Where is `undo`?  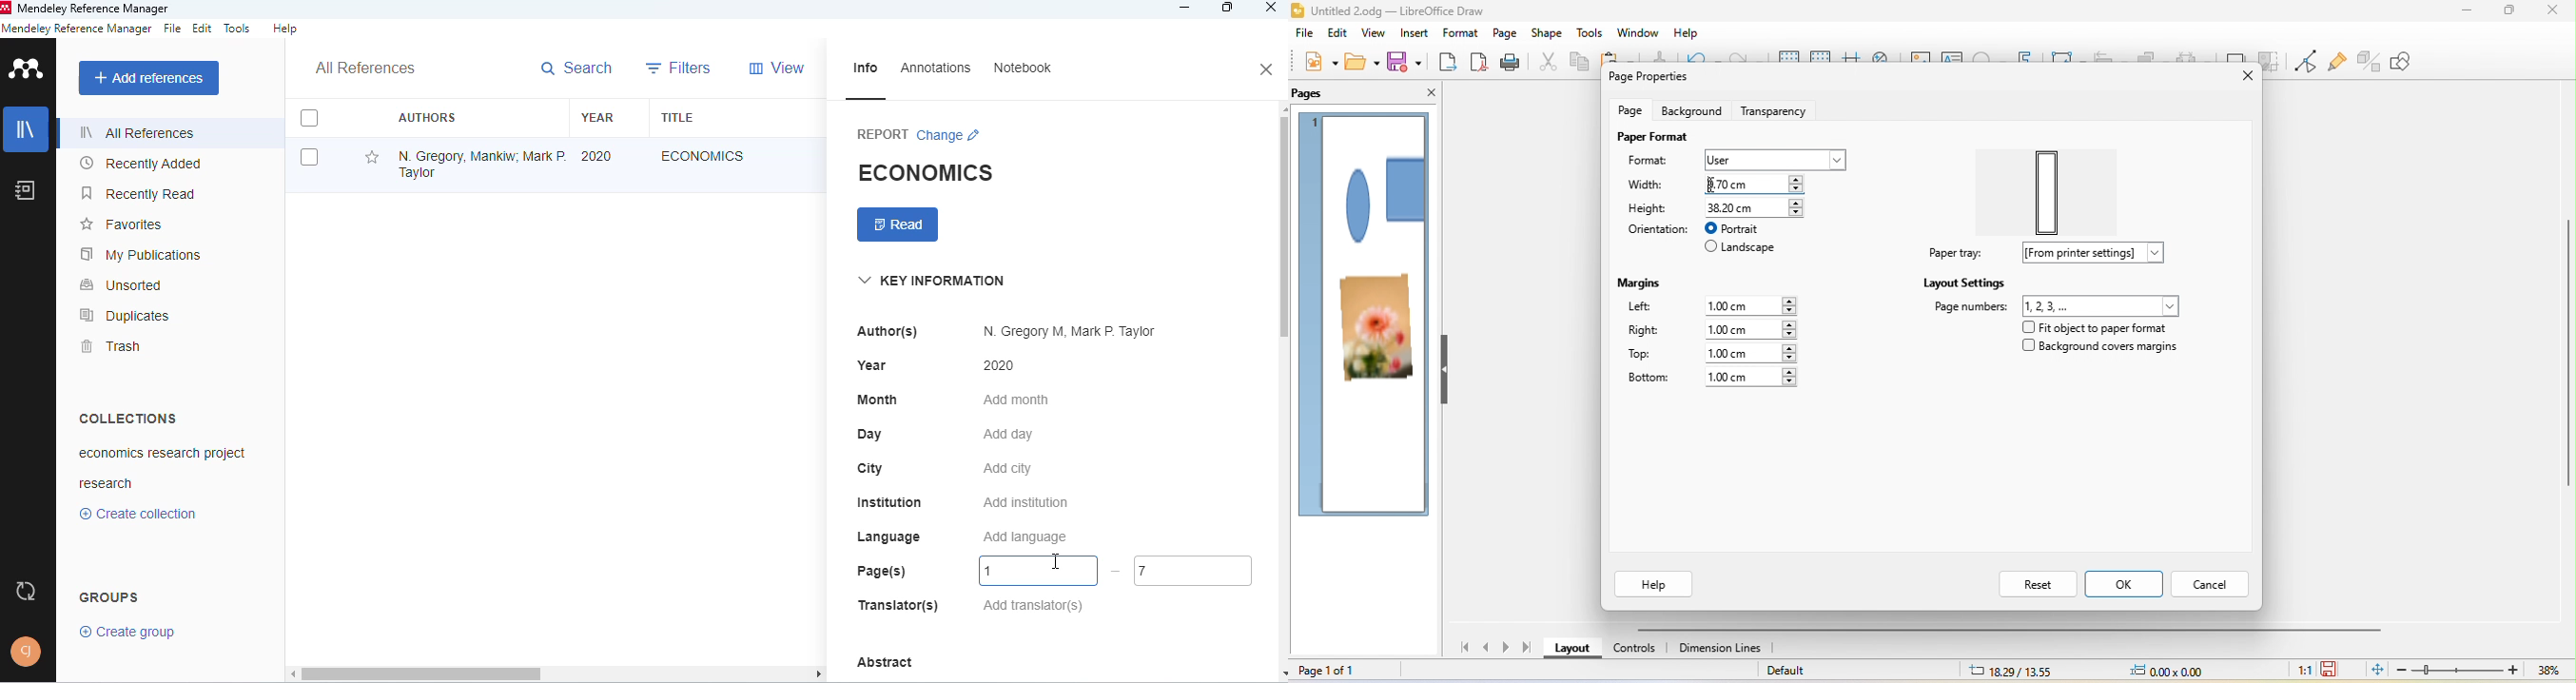 undo is located at coordinates (1706, 58).